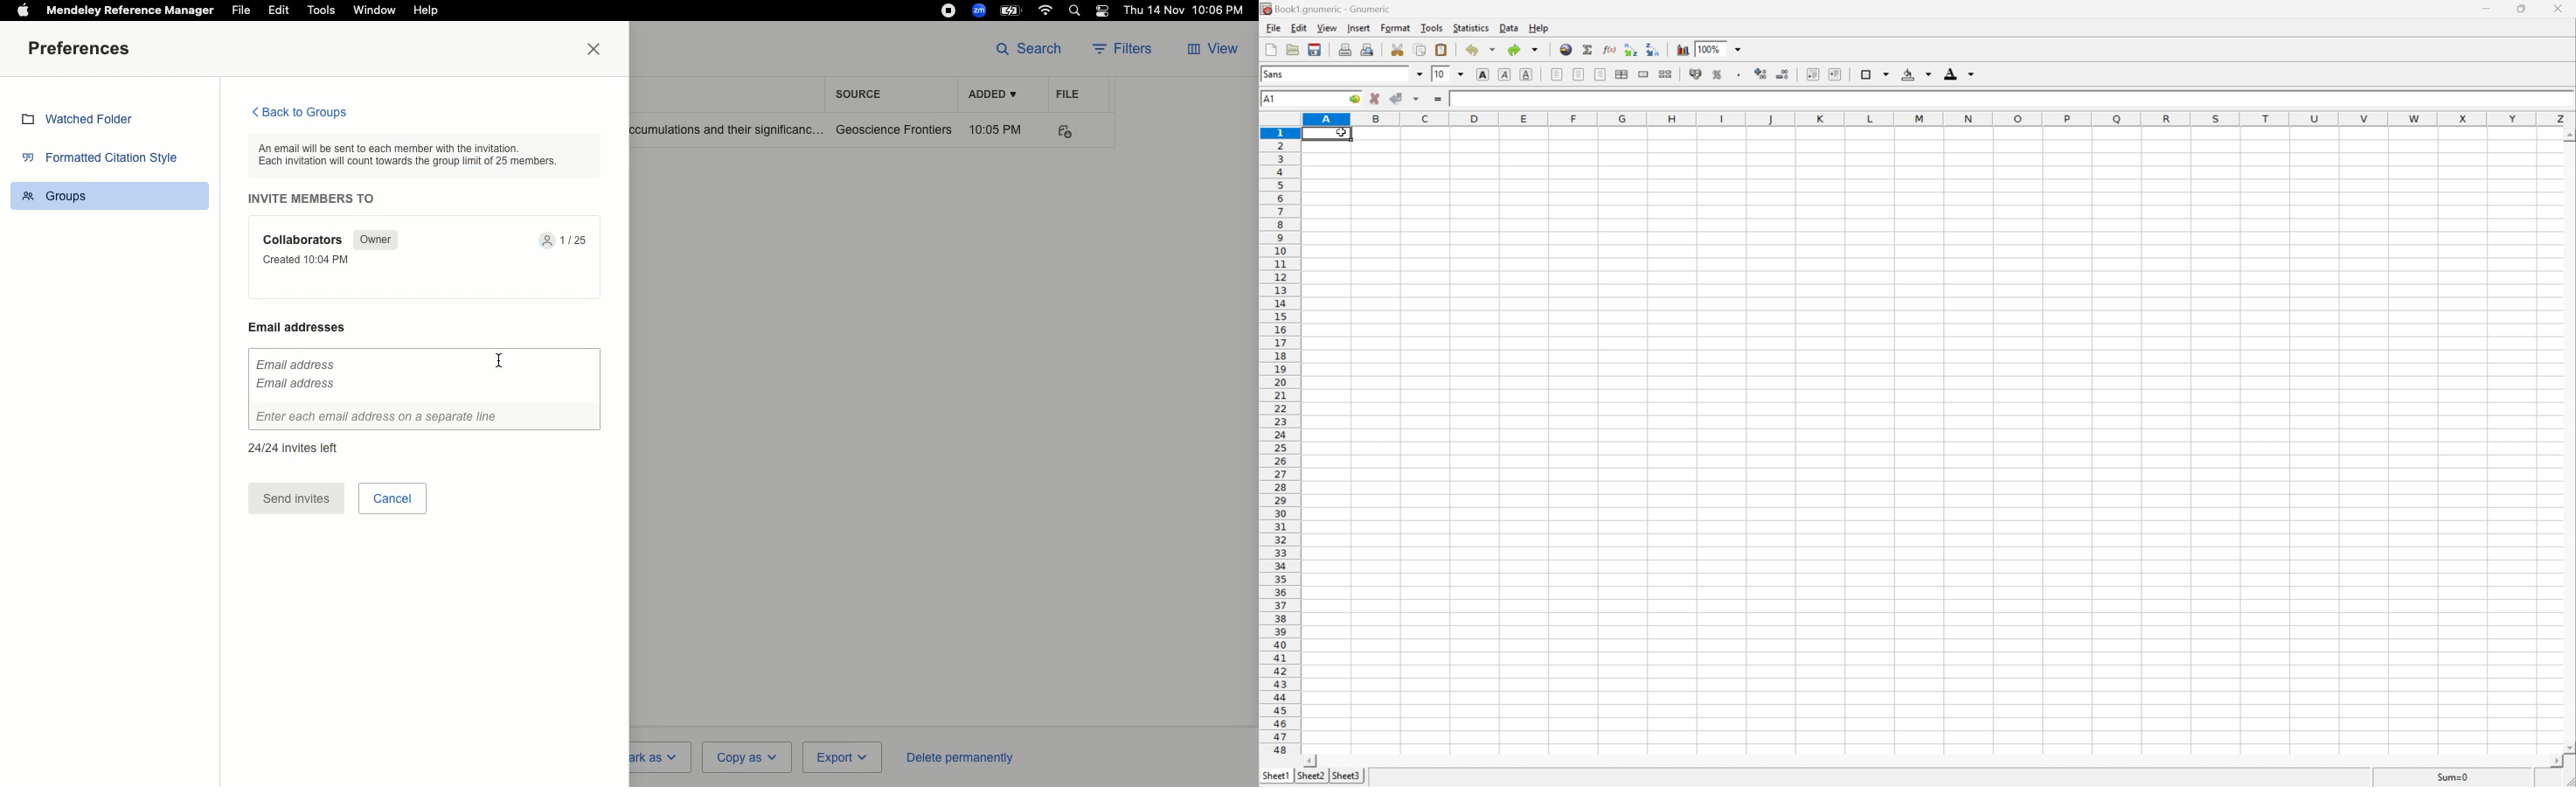 This screenshot has height=812, width=2576. Describe the element at coordinates (1326, 8) in the screenshot. I see `book1.gnumeric - Gnumeric` at that location.